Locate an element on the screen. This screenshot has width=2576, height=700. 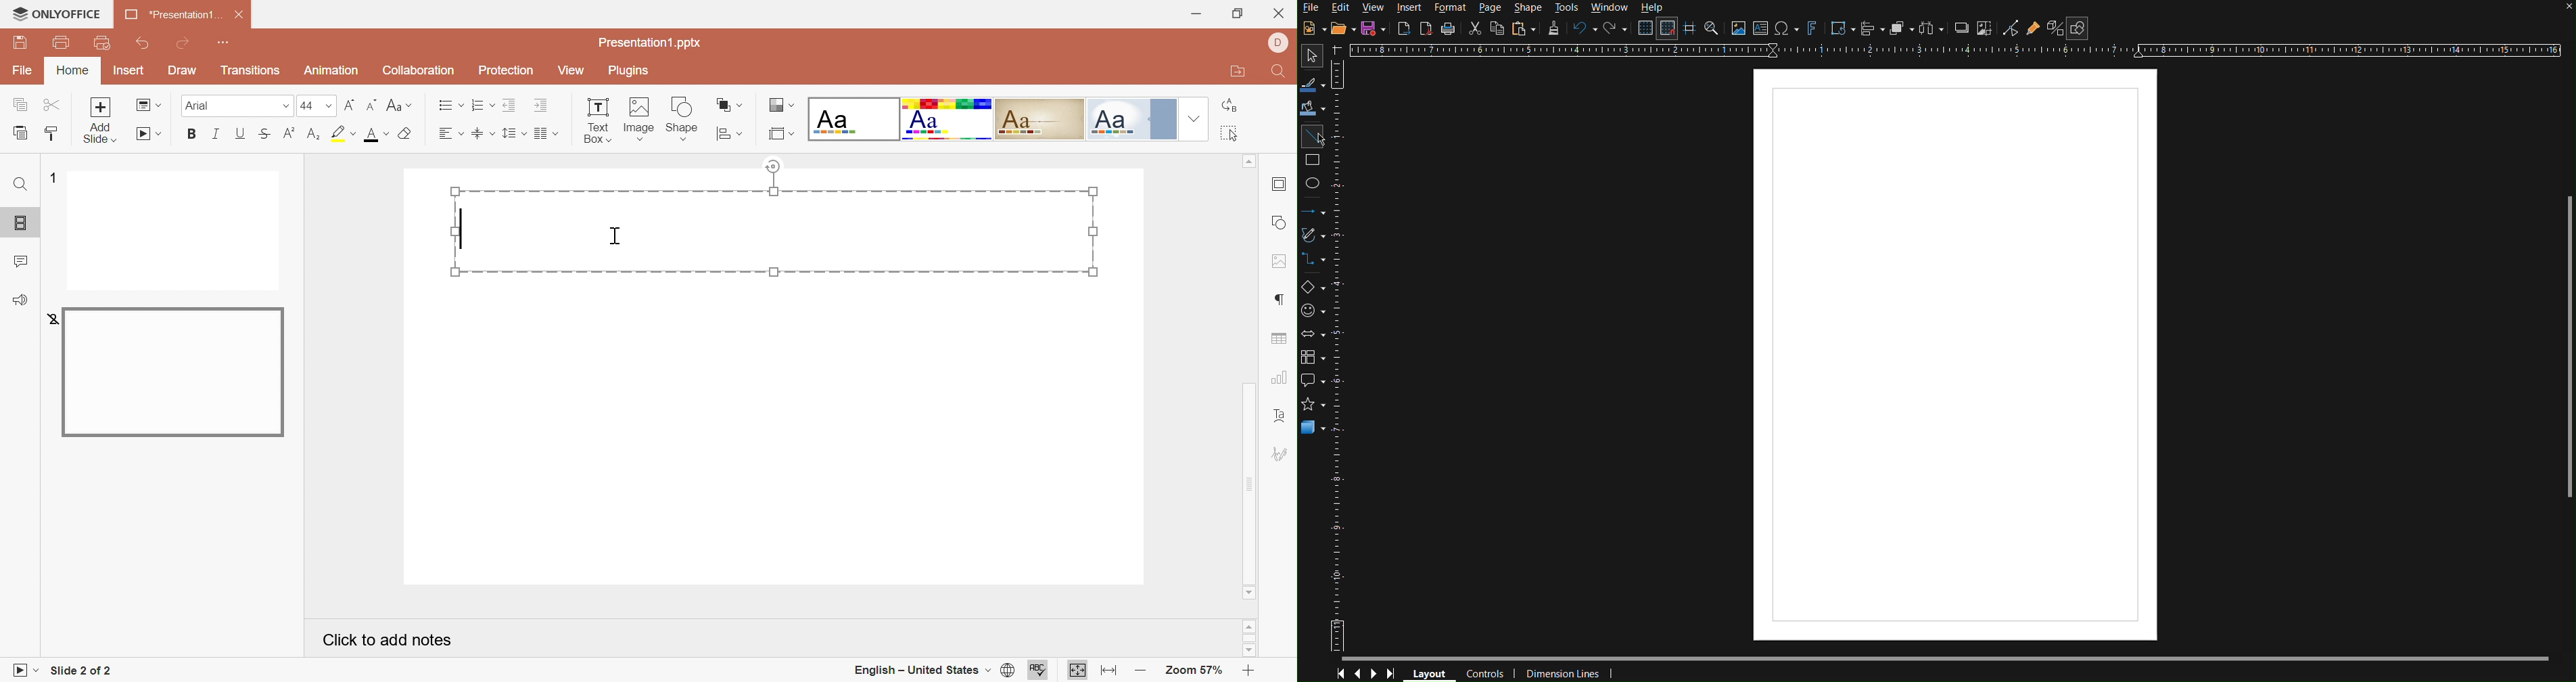
Text art settings is located at coordinates (1284, 417).